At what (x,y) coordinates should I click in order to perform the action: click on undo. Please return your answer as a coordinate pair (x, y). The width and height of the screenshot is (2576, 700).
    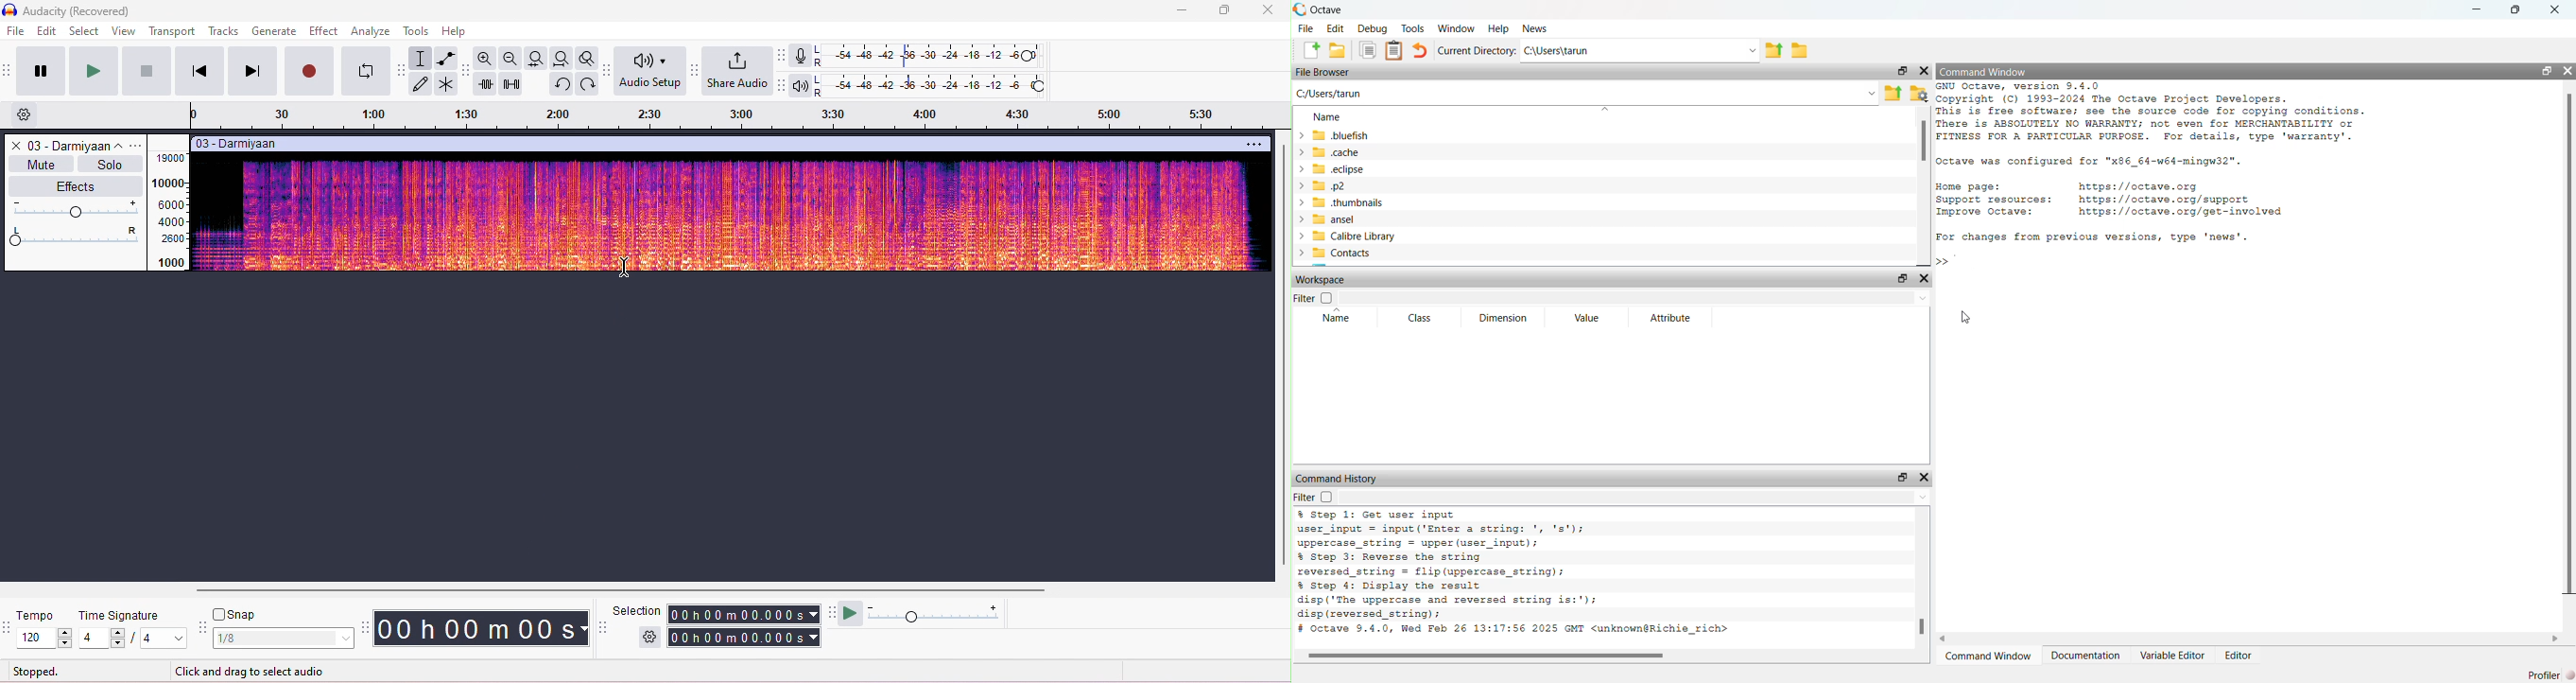
    Looking at the image, I should click on (1418, 52).